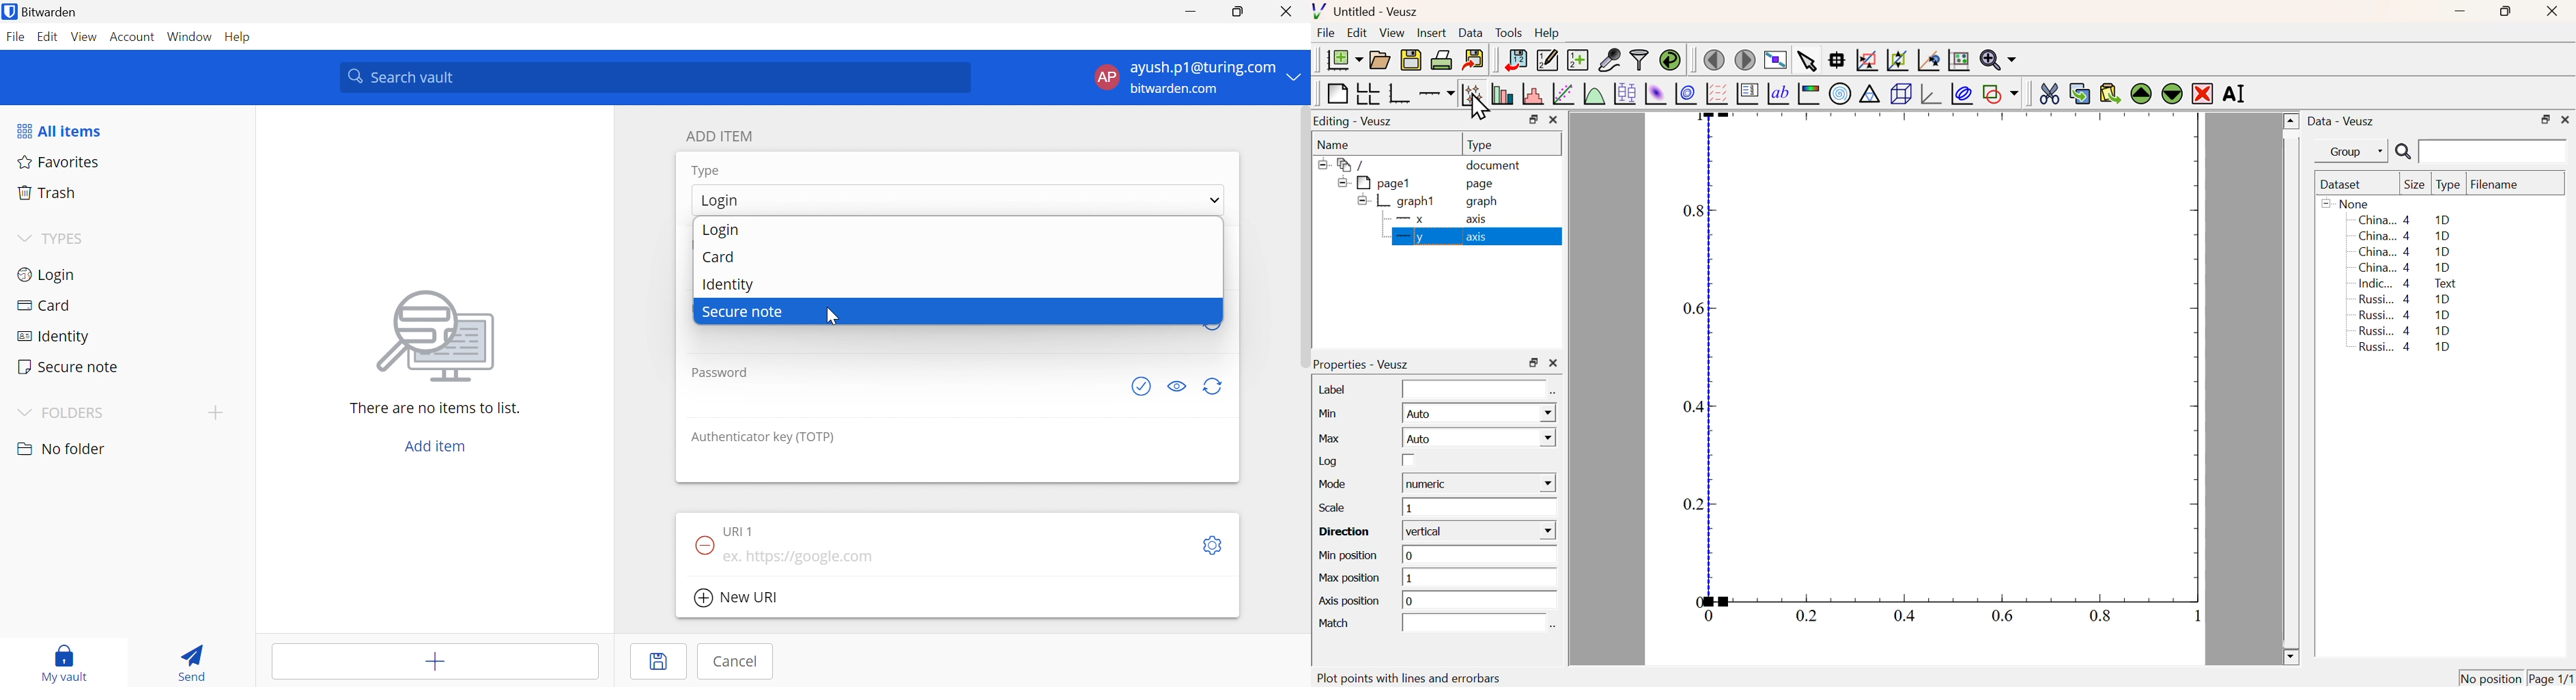 Image resolution: width=2576 pixels, height=700 pixels. I want to click on Restore Down, so click(2545, 120).